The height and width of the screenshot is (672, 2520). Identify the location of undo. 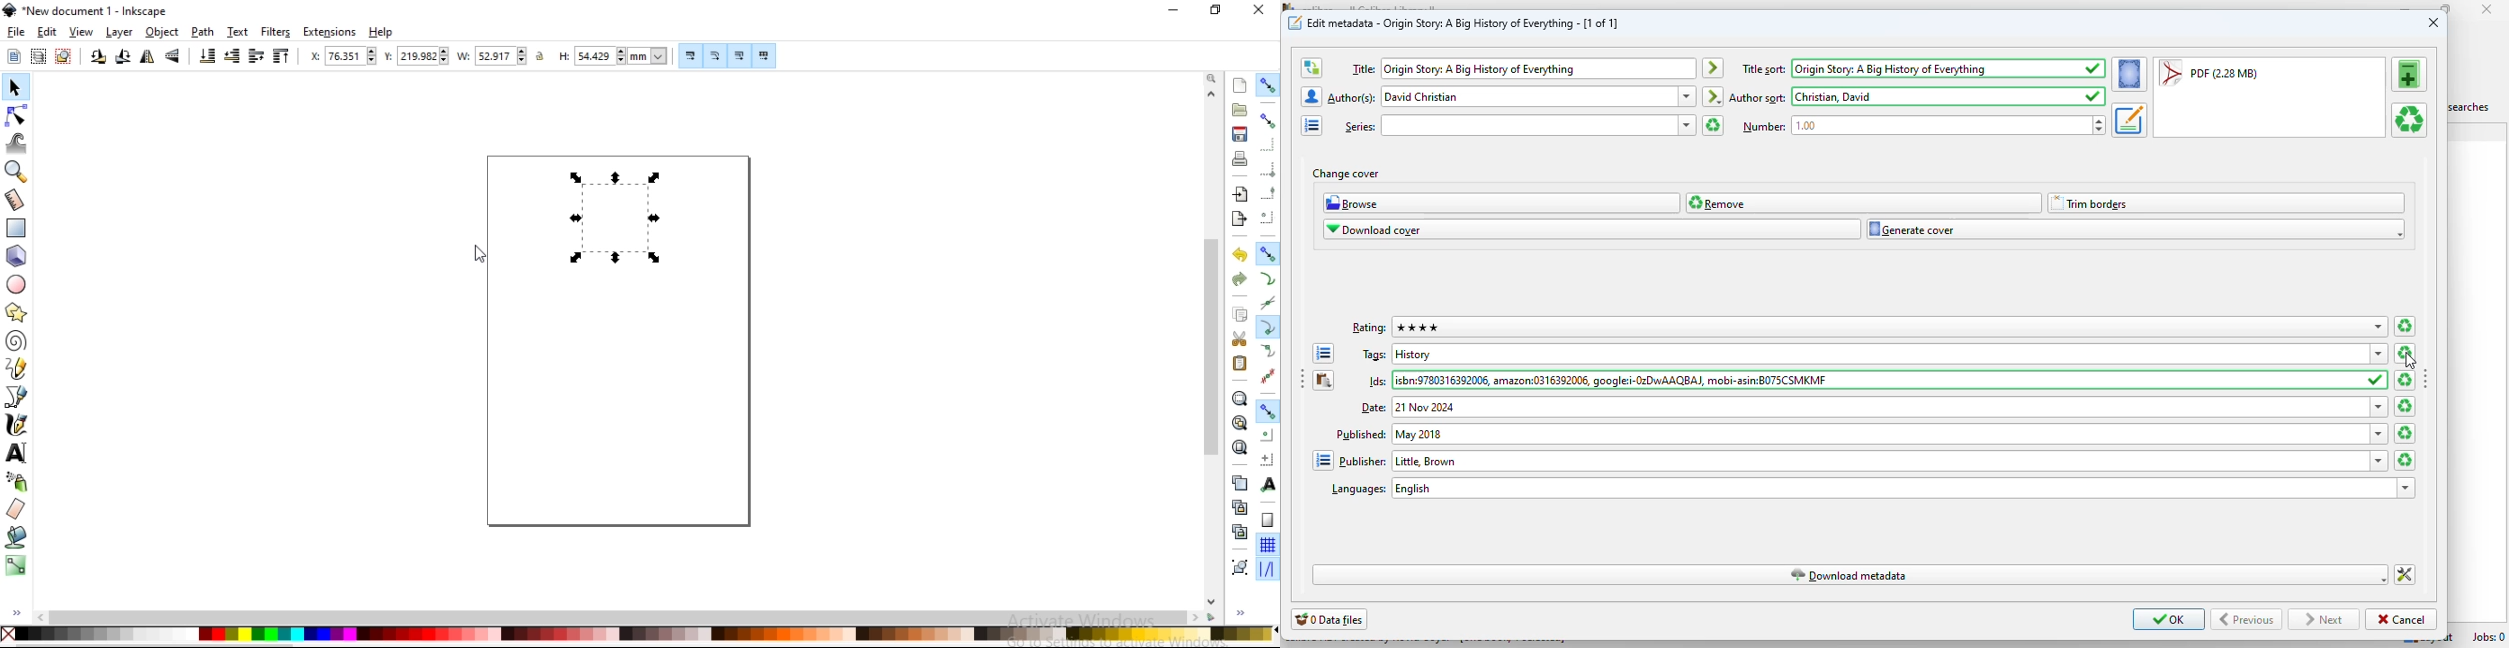
(1239, 255).